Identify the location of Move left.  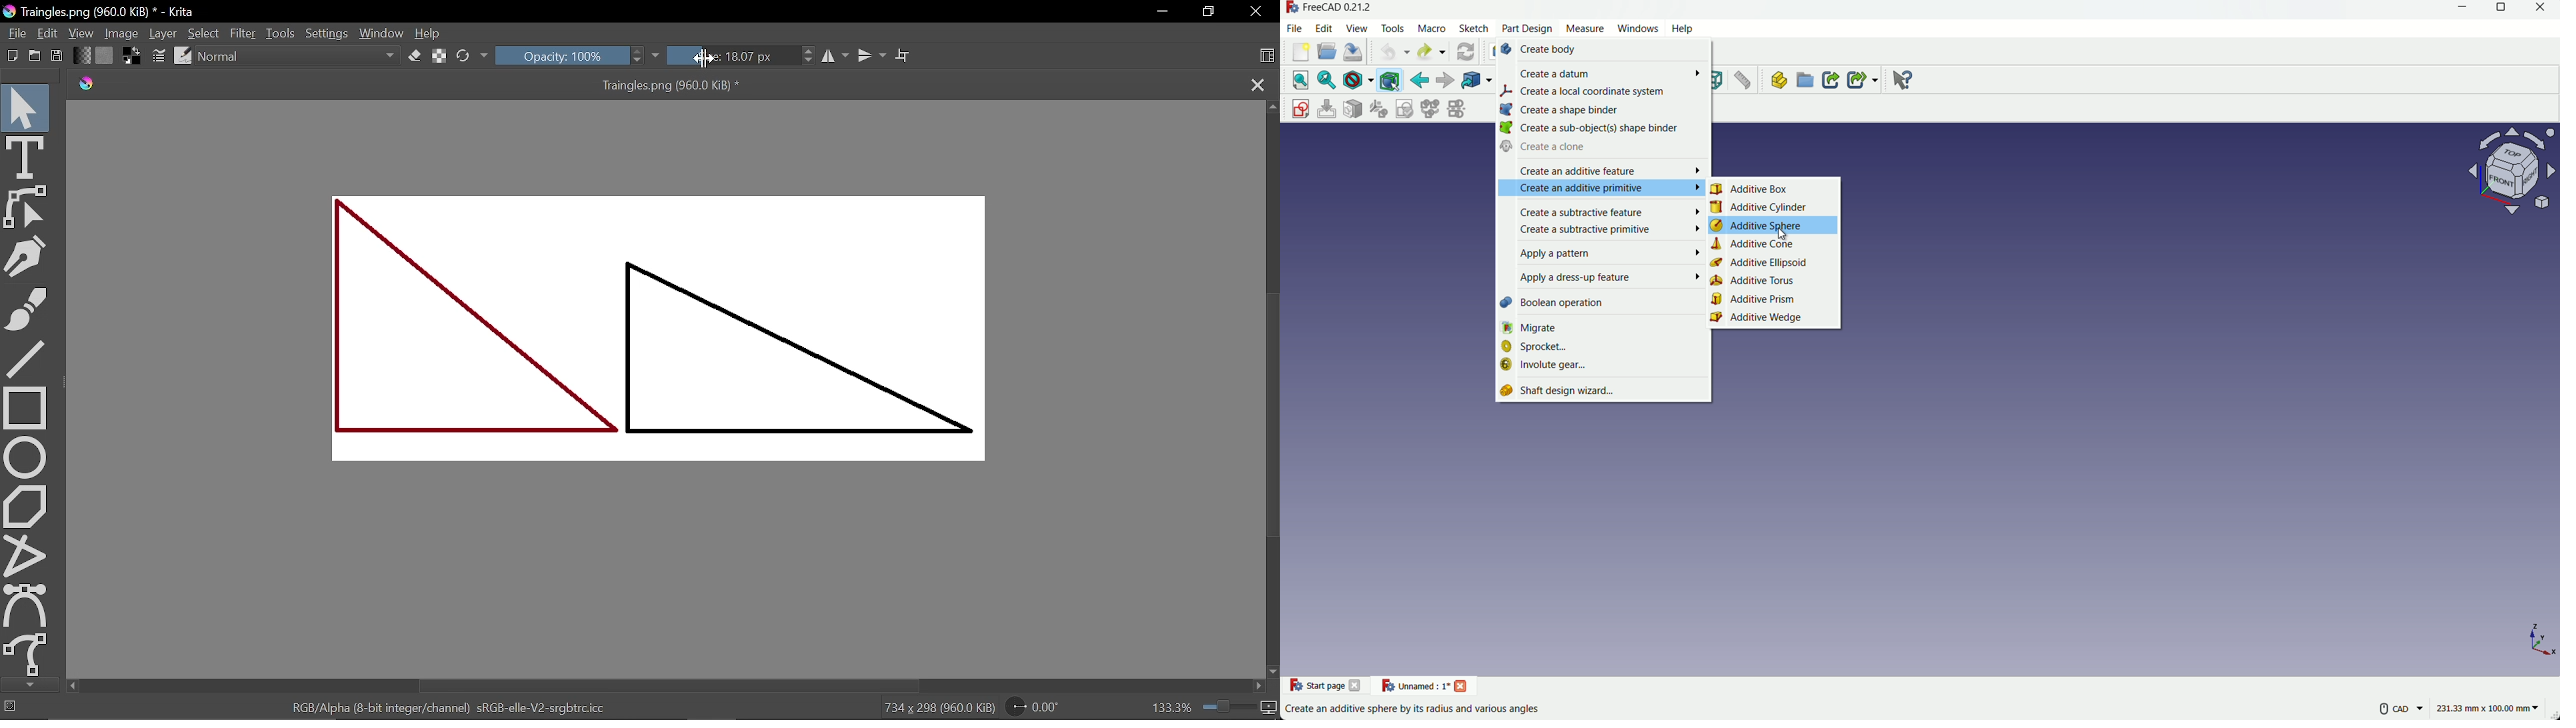
(74, 685).